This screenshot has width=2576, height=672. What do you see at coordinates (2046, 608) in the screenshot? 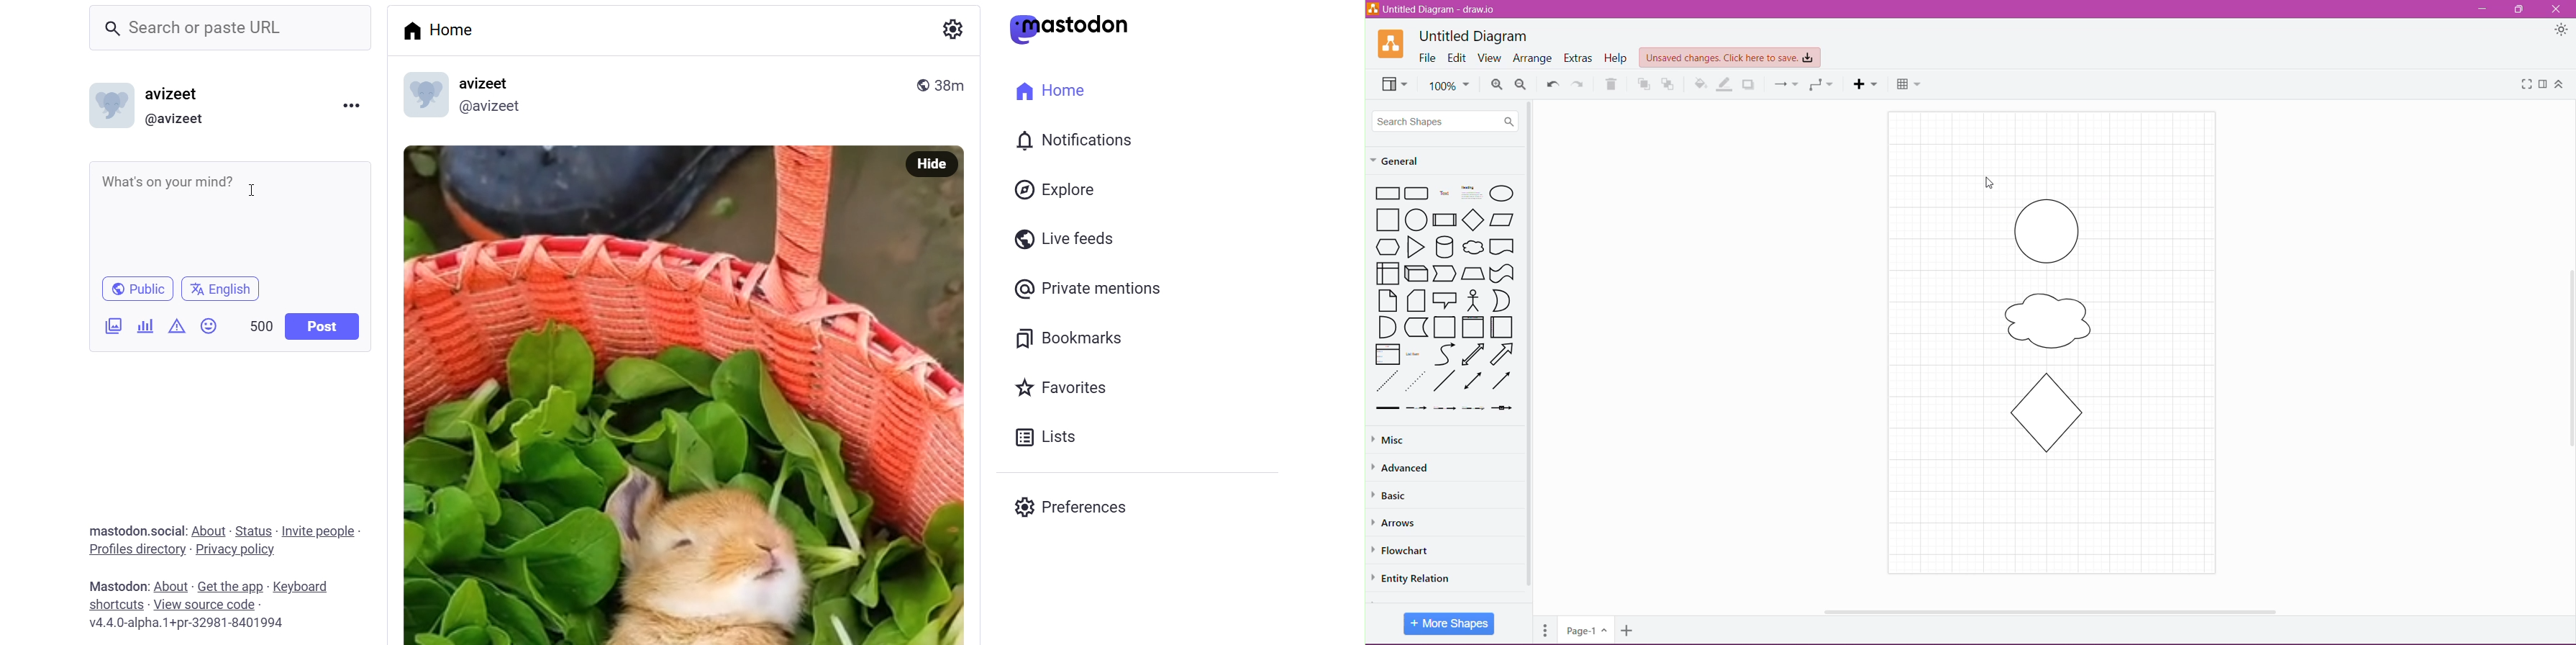
I see `Horizontal Scroll Bar` at bounding box center [2046, 608].